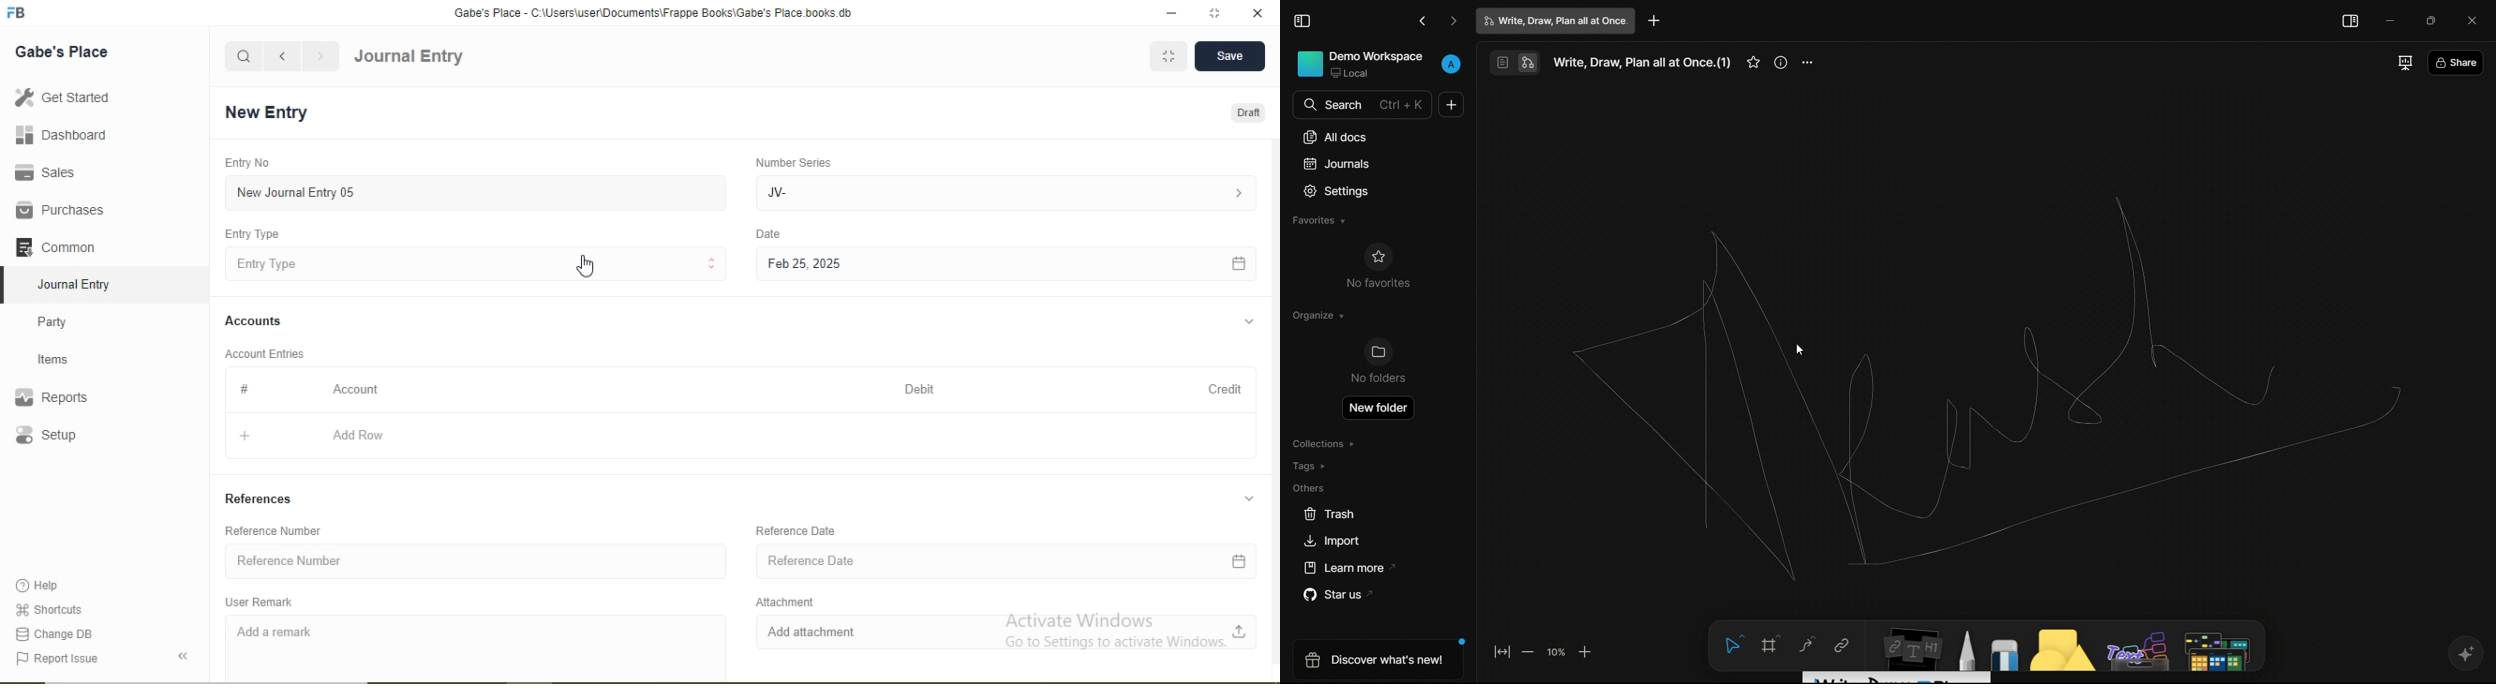  What do you see at coordinates (244, 56) in the screenshot?
I see `search` at bounding box center [244, 56].